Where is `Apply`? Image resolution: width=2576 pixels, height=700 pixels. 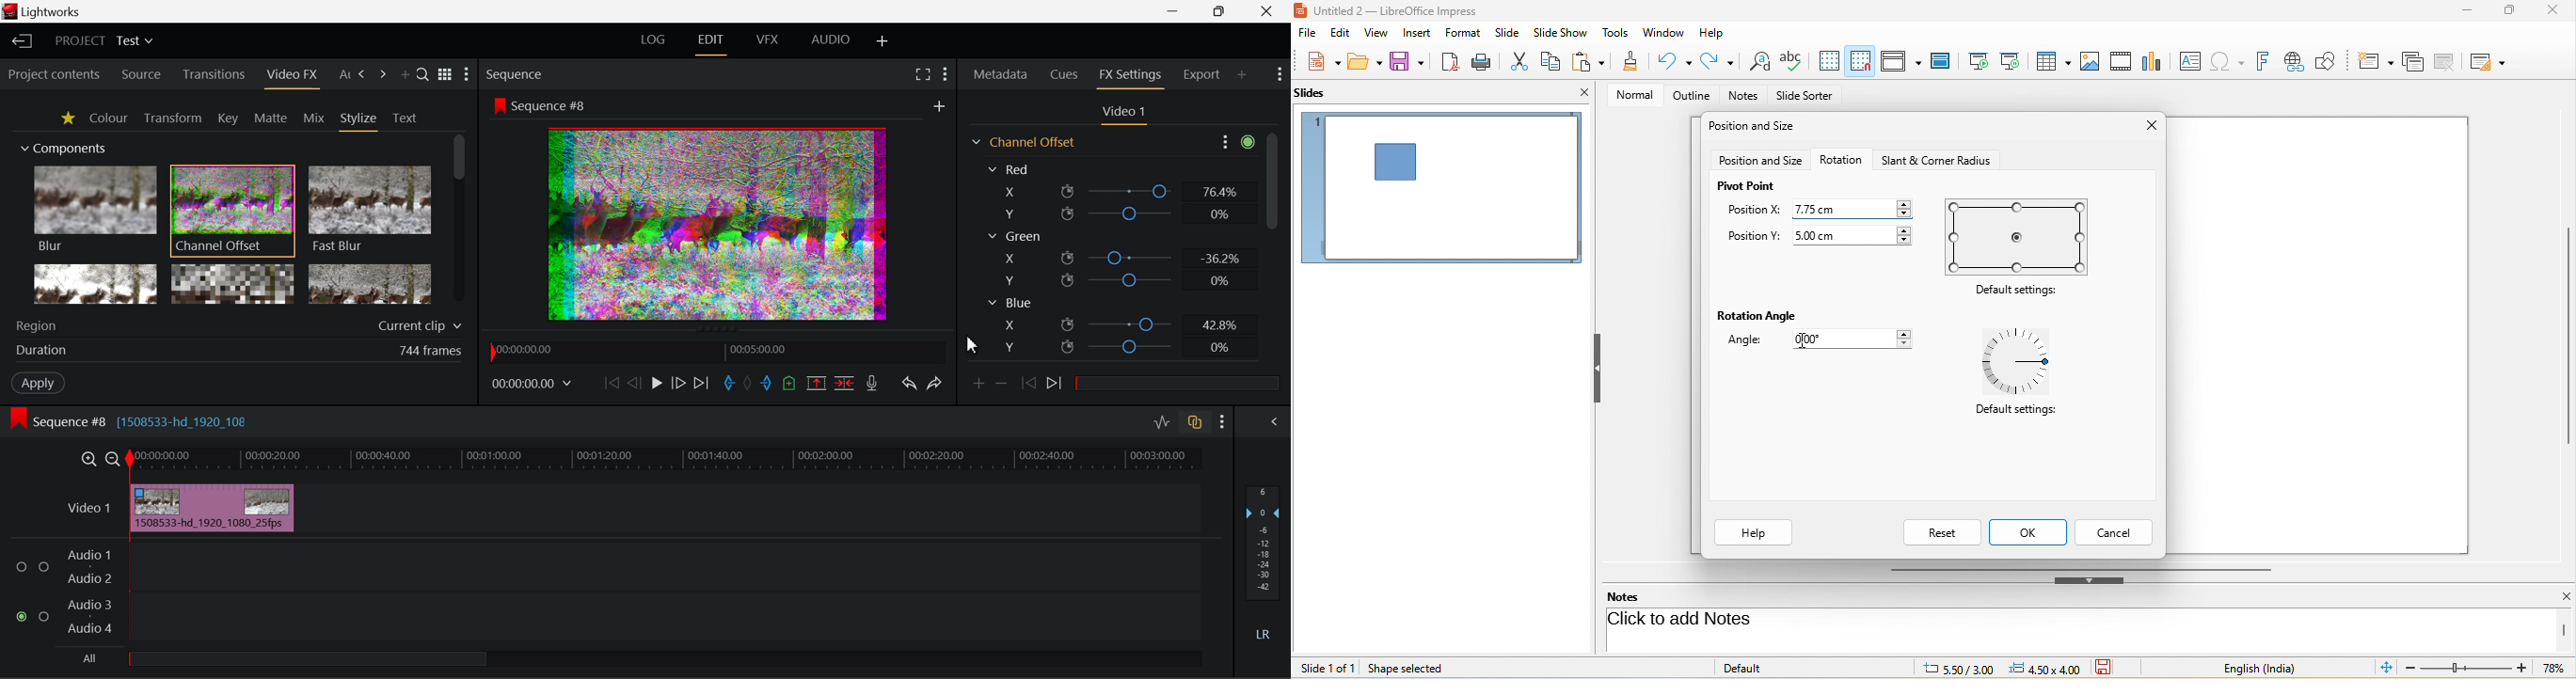 Apply is located at coordinates (39, 384).